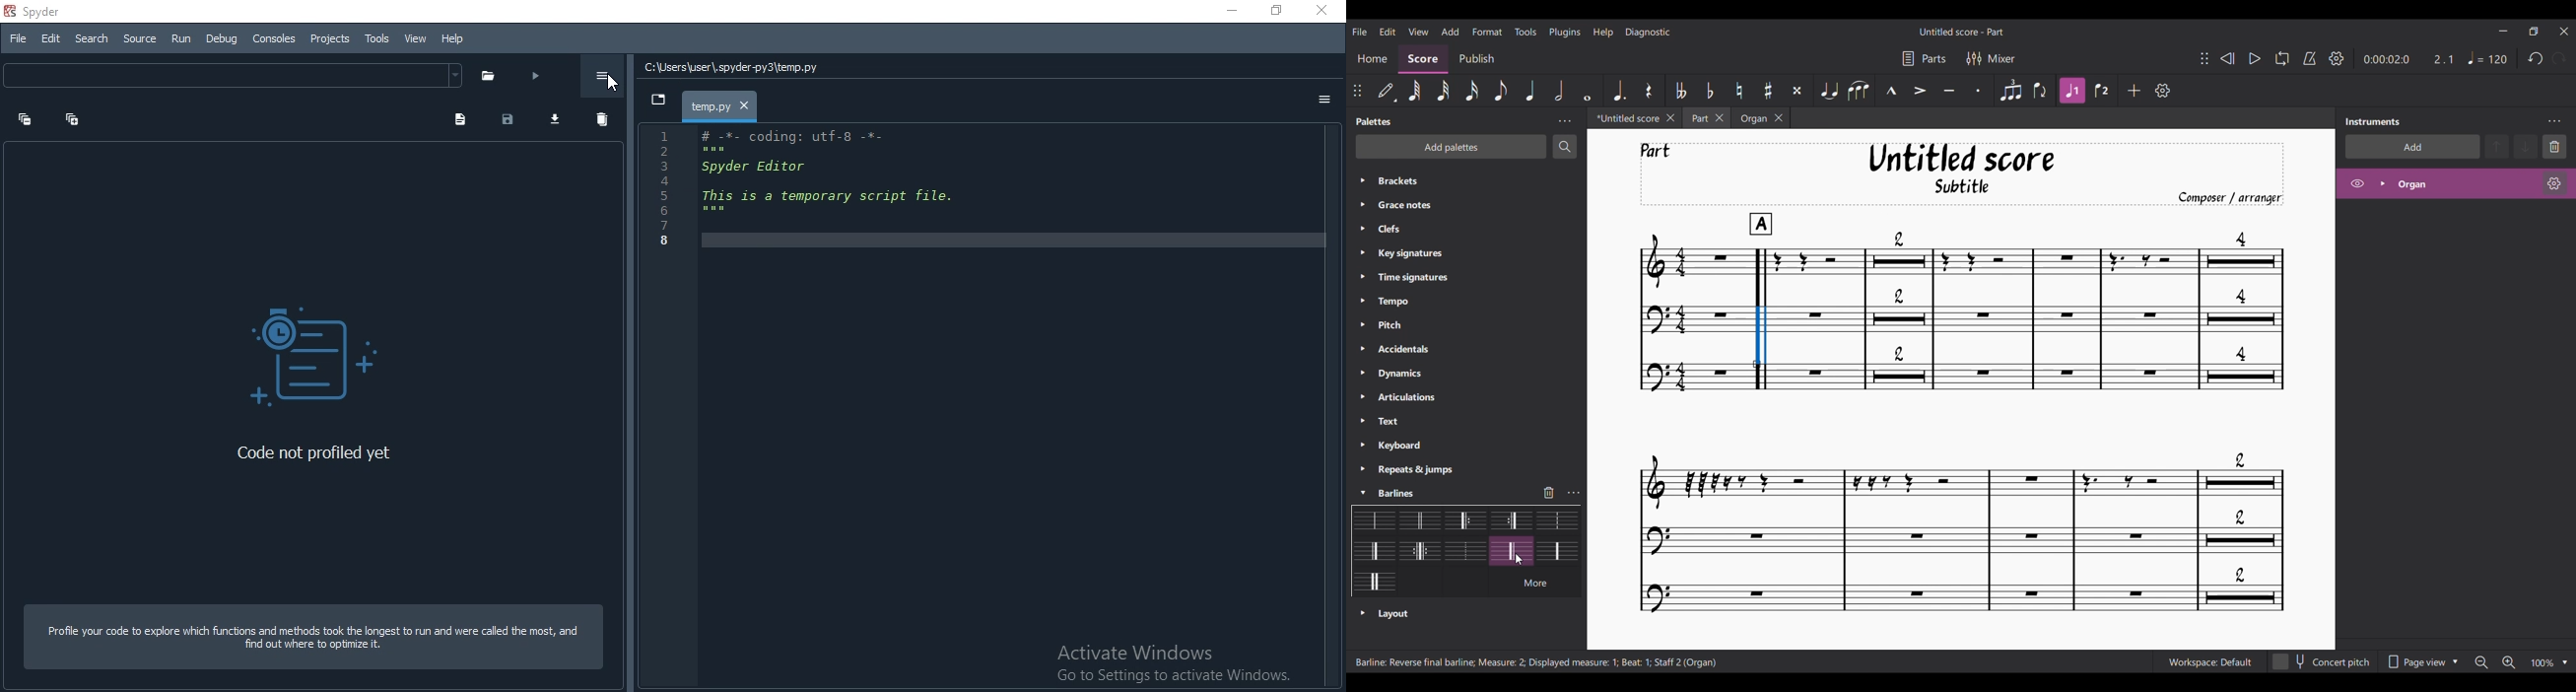 This screenshot has height=700, width=2576. Describe the element at coordinates (2383, 183) in the screenshot. I see `Expand organ` at that location.